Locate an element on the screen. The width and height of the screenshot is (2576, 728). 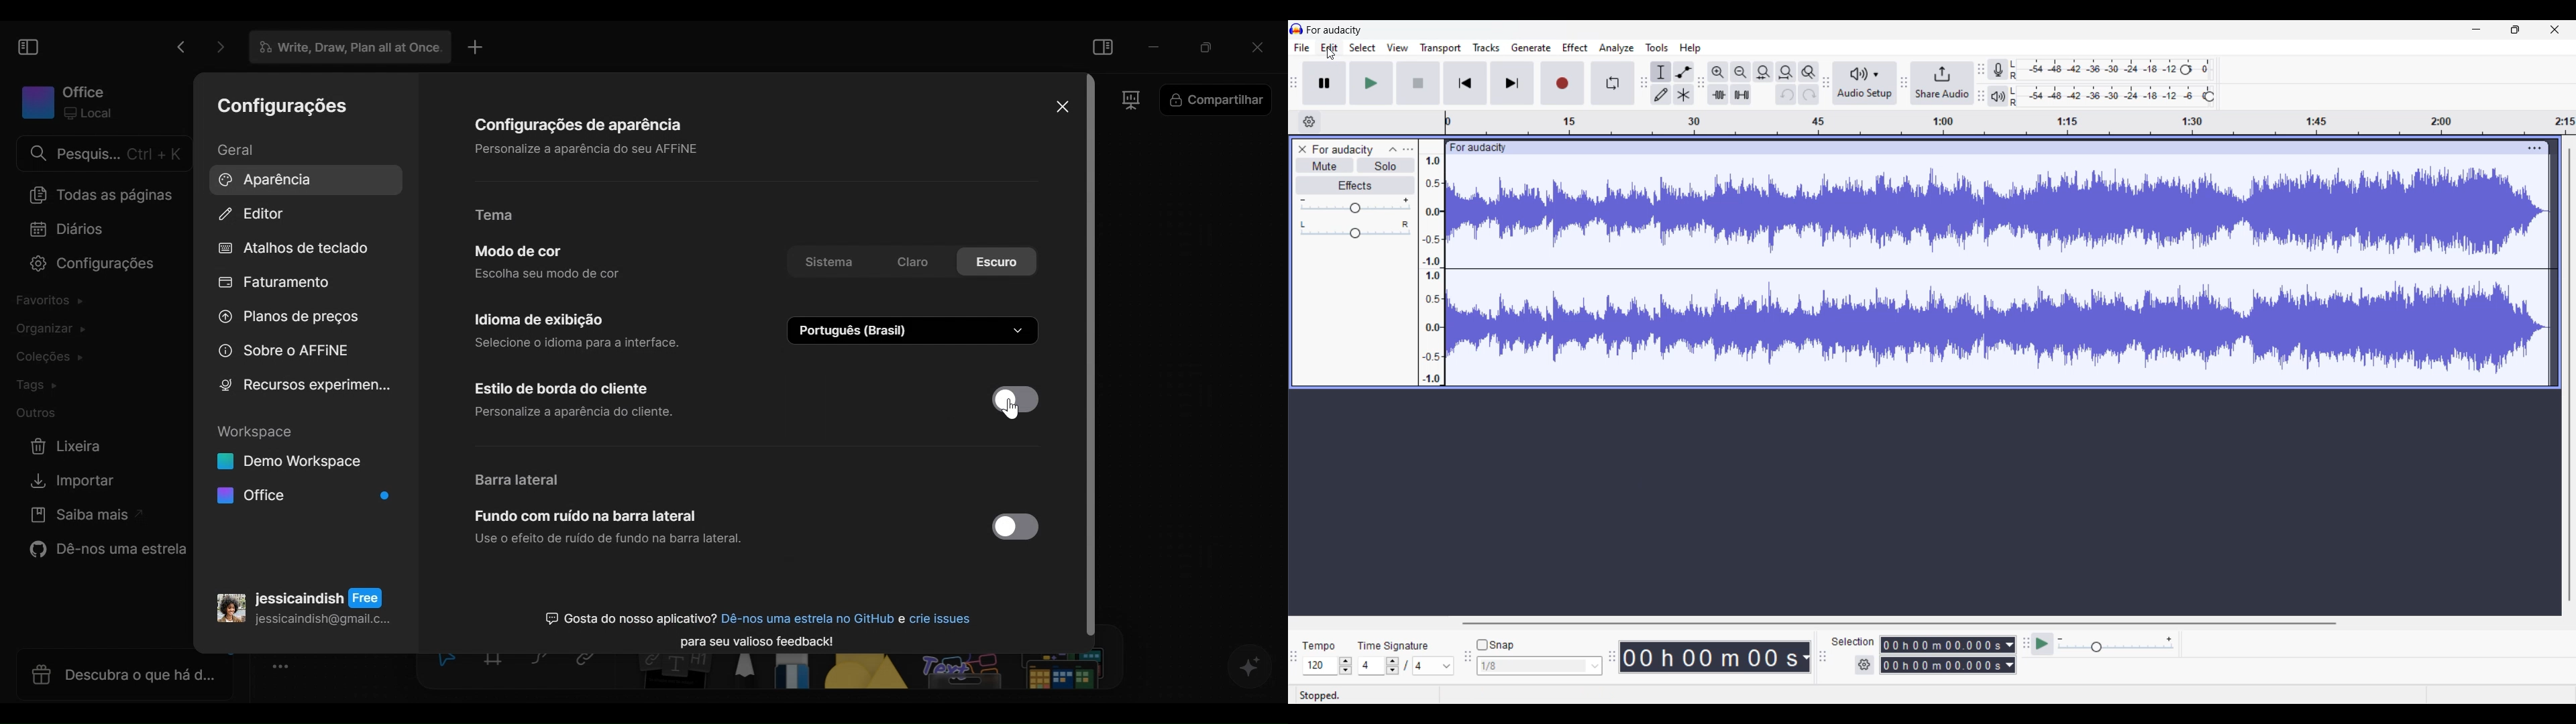
Record meter is located at coordinates (1998, 70).